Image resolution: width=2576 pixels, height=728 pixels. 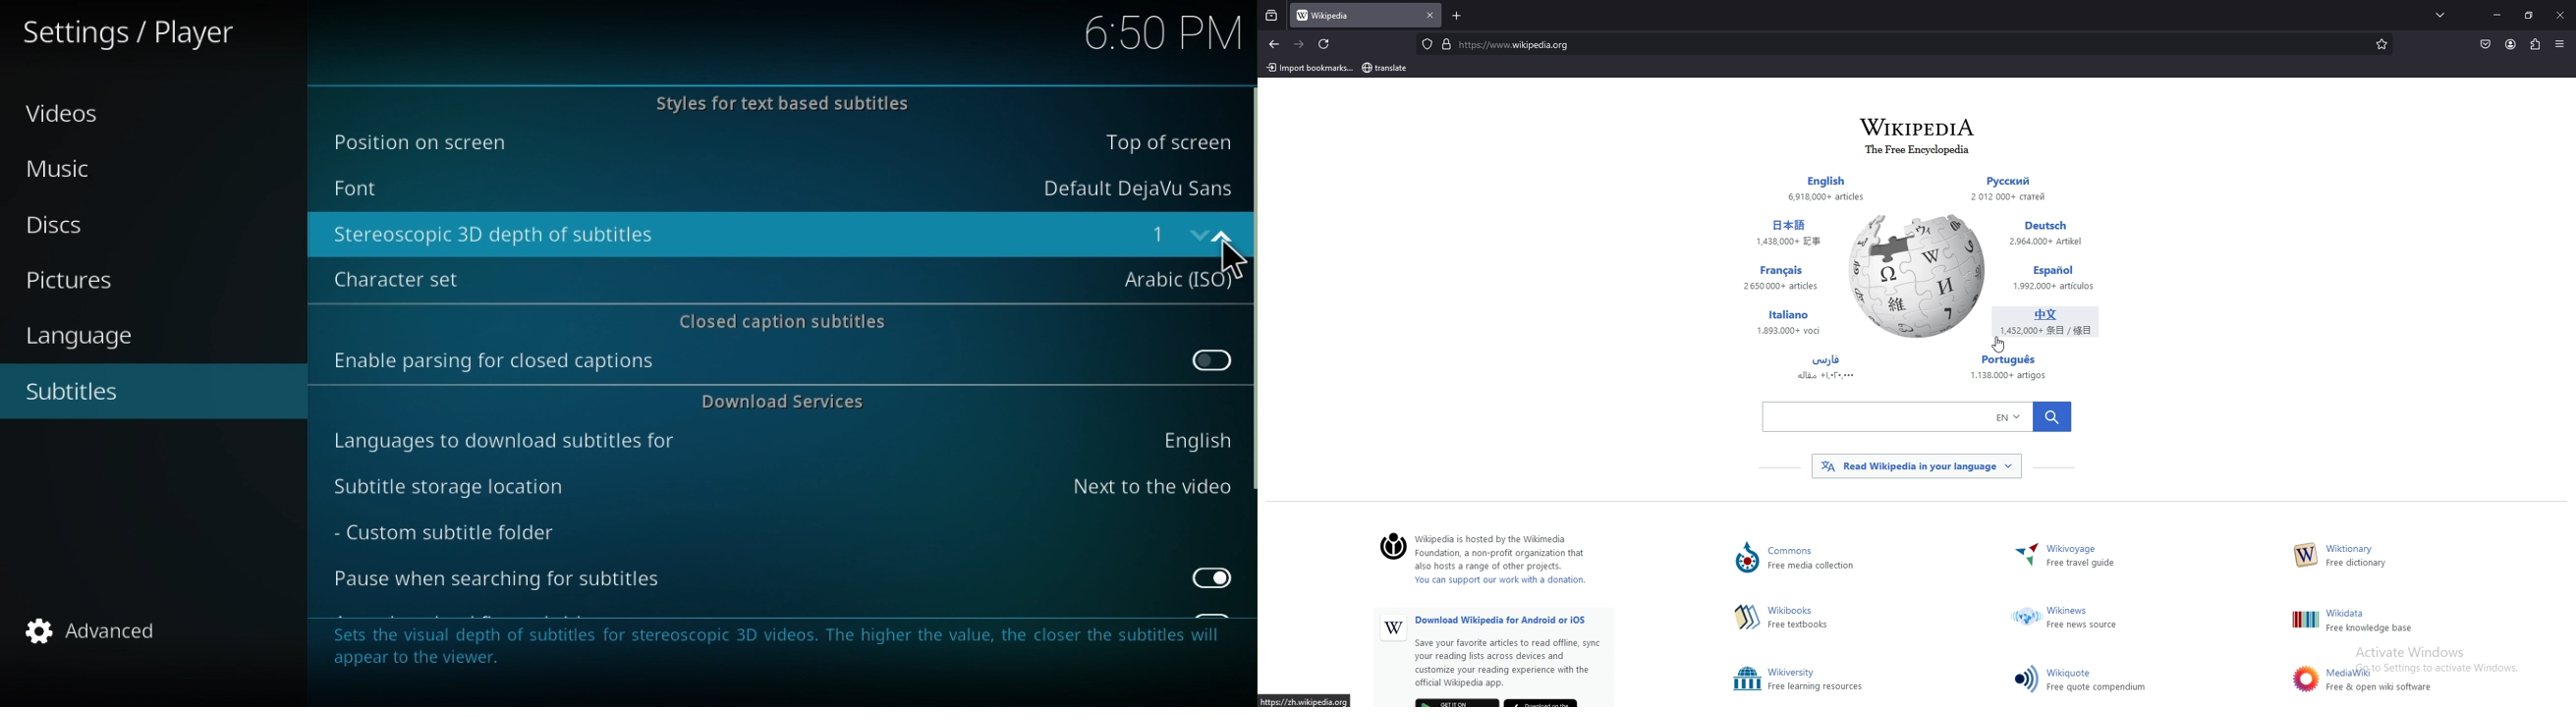 I want to click on , so click(x=2009, y=366).